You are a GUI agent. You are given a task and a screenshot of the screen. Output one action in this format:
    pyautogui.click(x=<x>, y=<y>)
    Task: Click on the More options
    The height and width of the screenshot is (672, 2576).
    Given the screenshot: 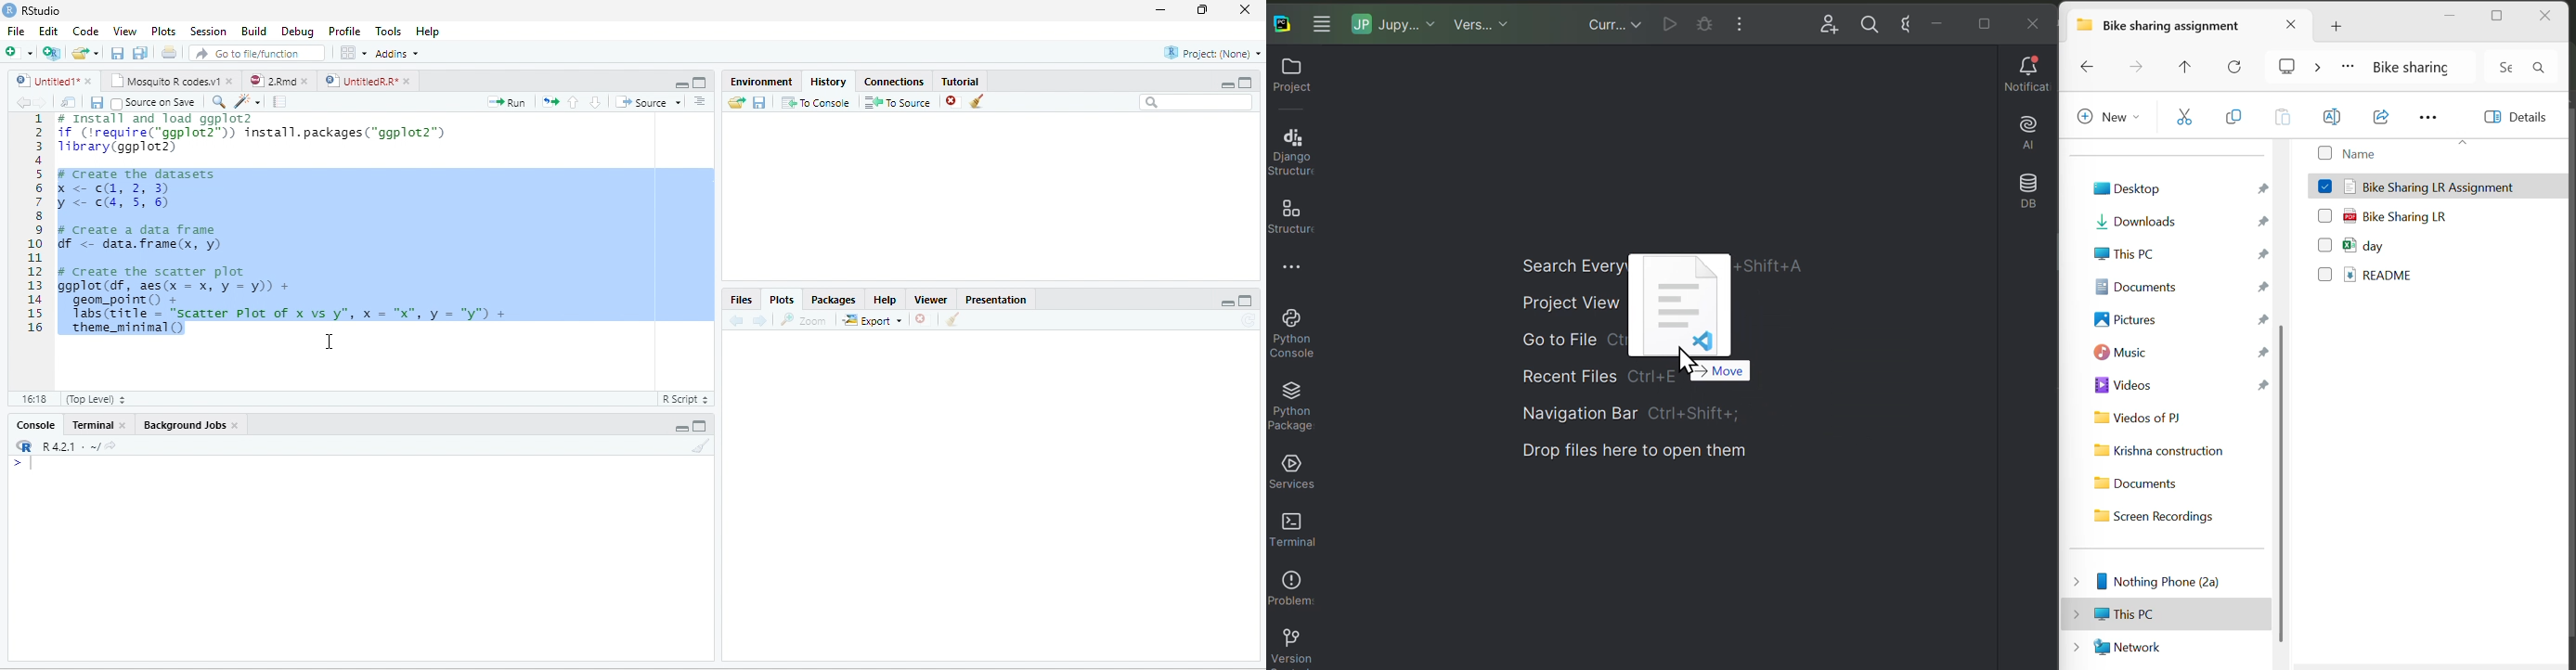 What is the action you would take?
    pyautogui.click(x=1292, y=270)
    